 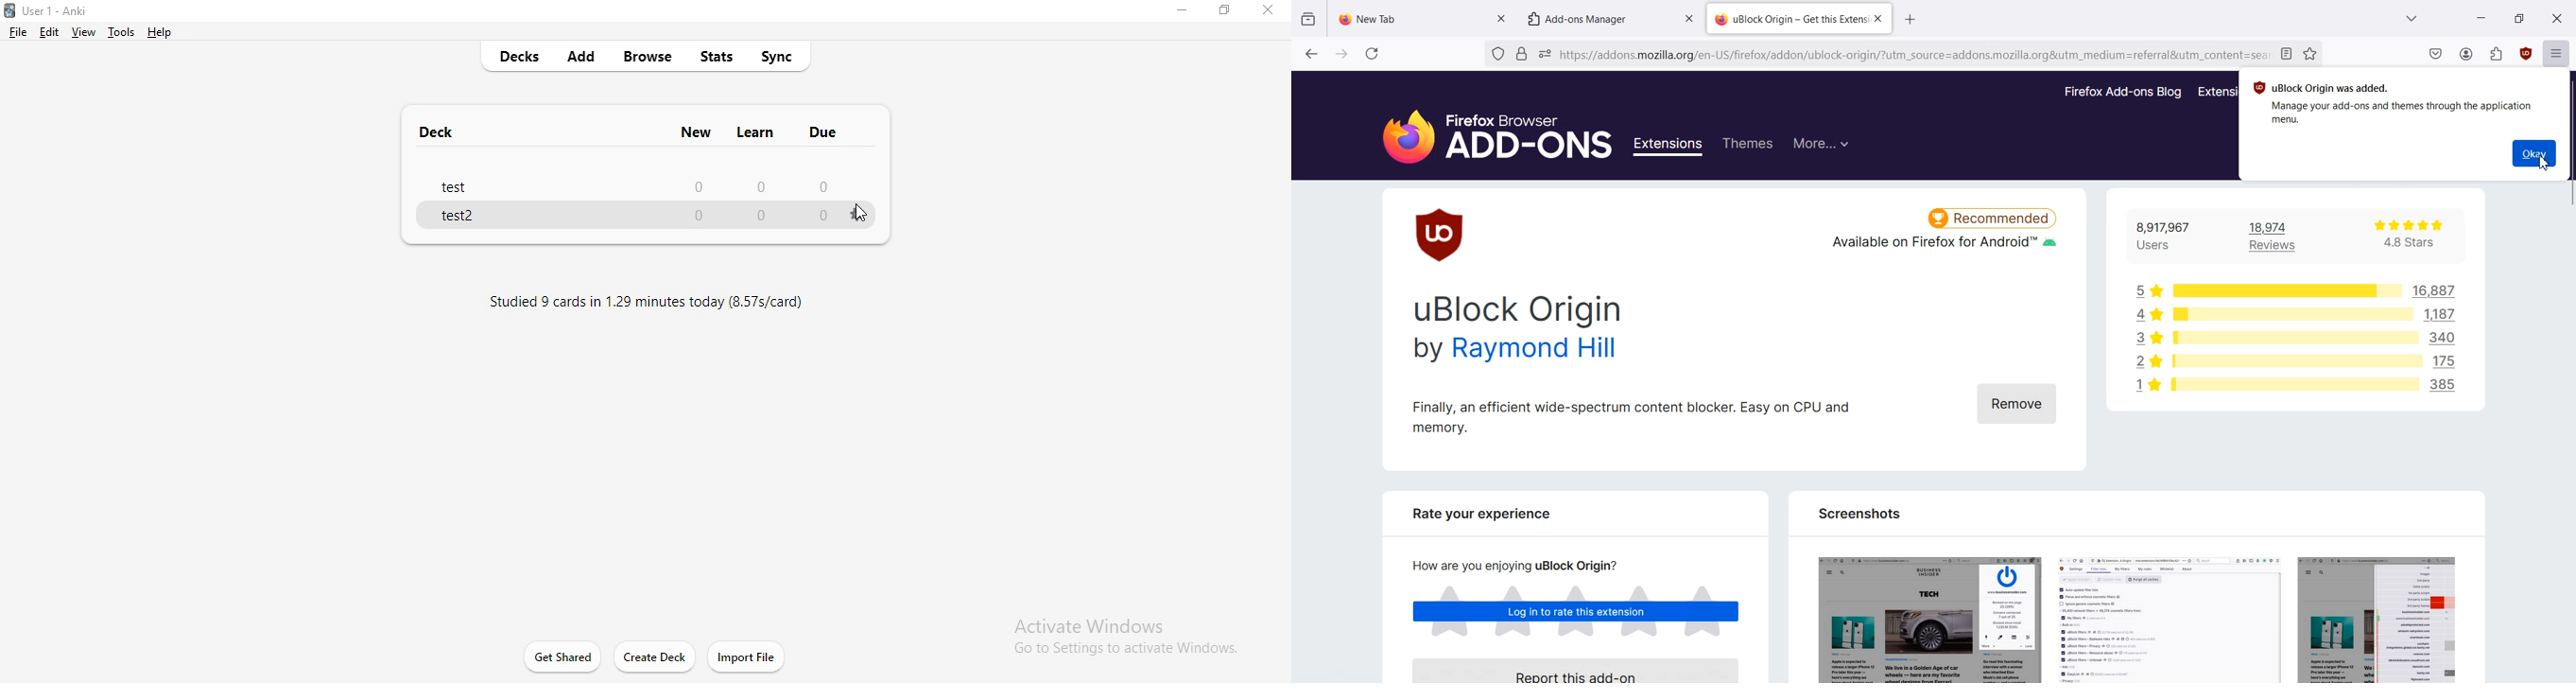 What do you see at coordinates (587, 57) in the screenshot?
I see `add` at bounding box center [587, 57].